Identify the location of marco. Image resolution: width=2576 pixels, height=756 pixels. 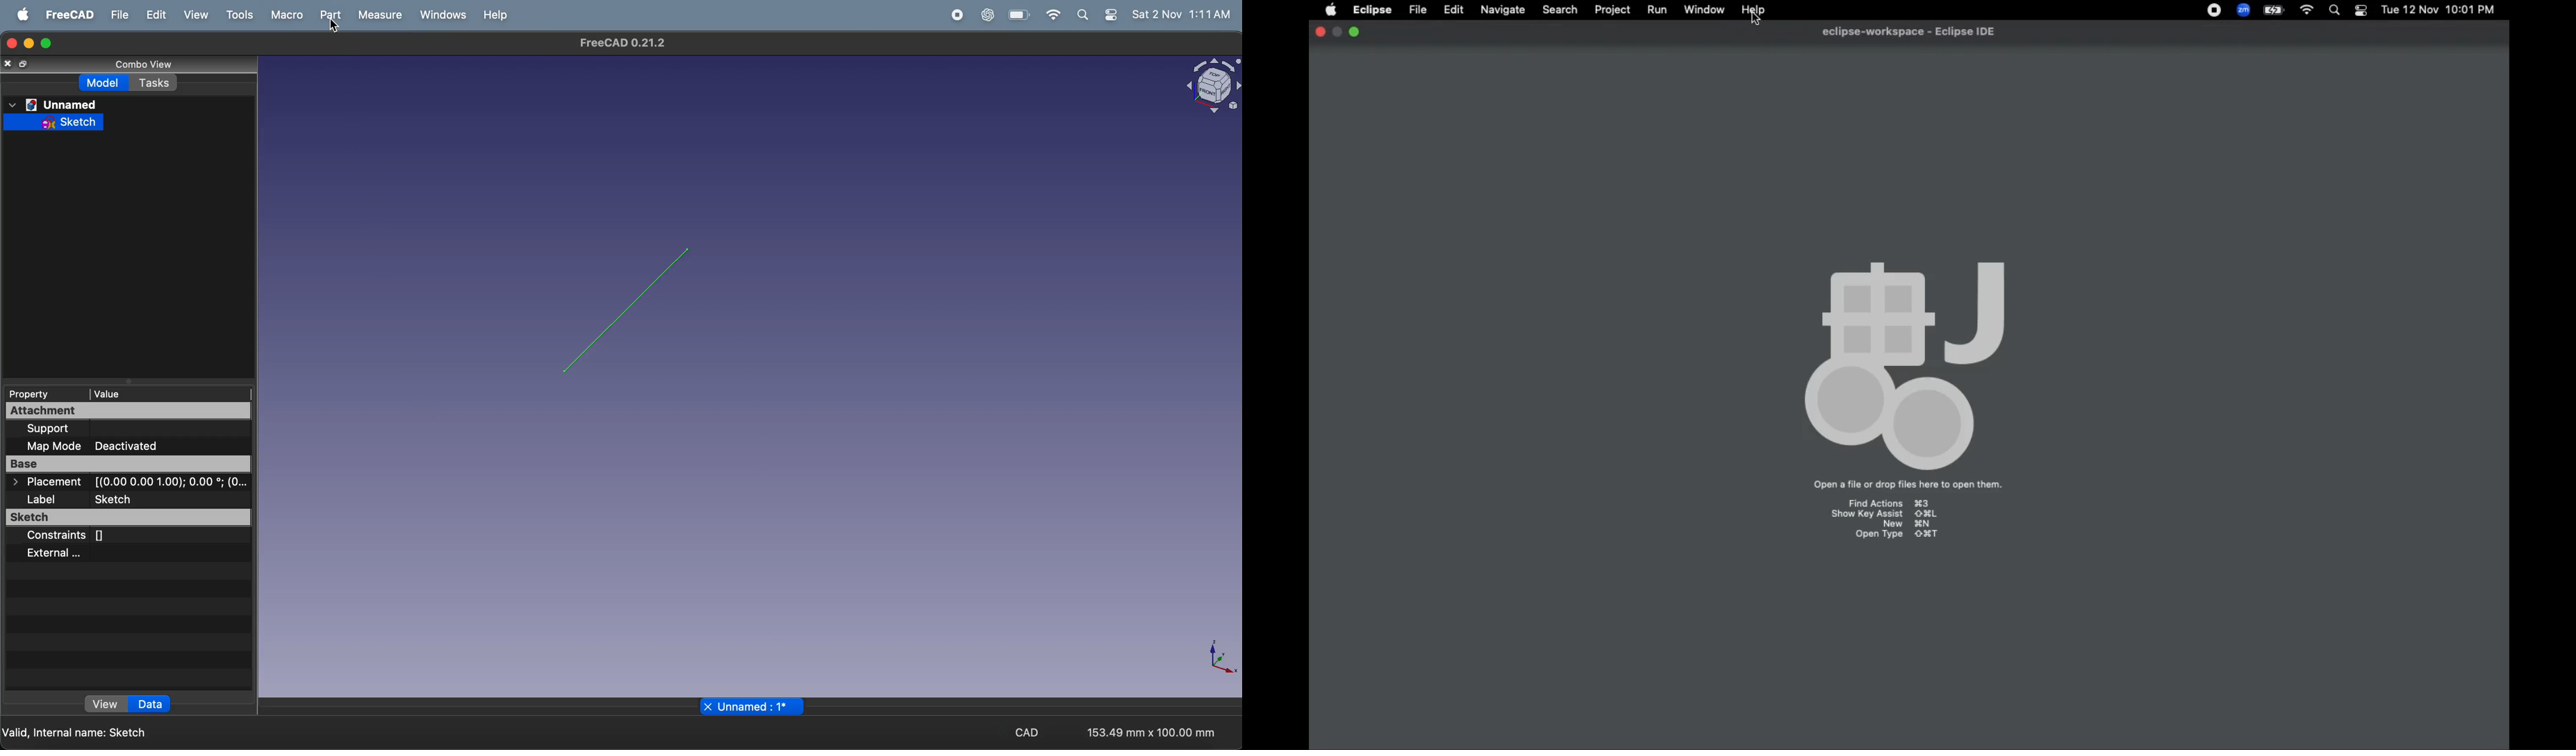
(287, 16).